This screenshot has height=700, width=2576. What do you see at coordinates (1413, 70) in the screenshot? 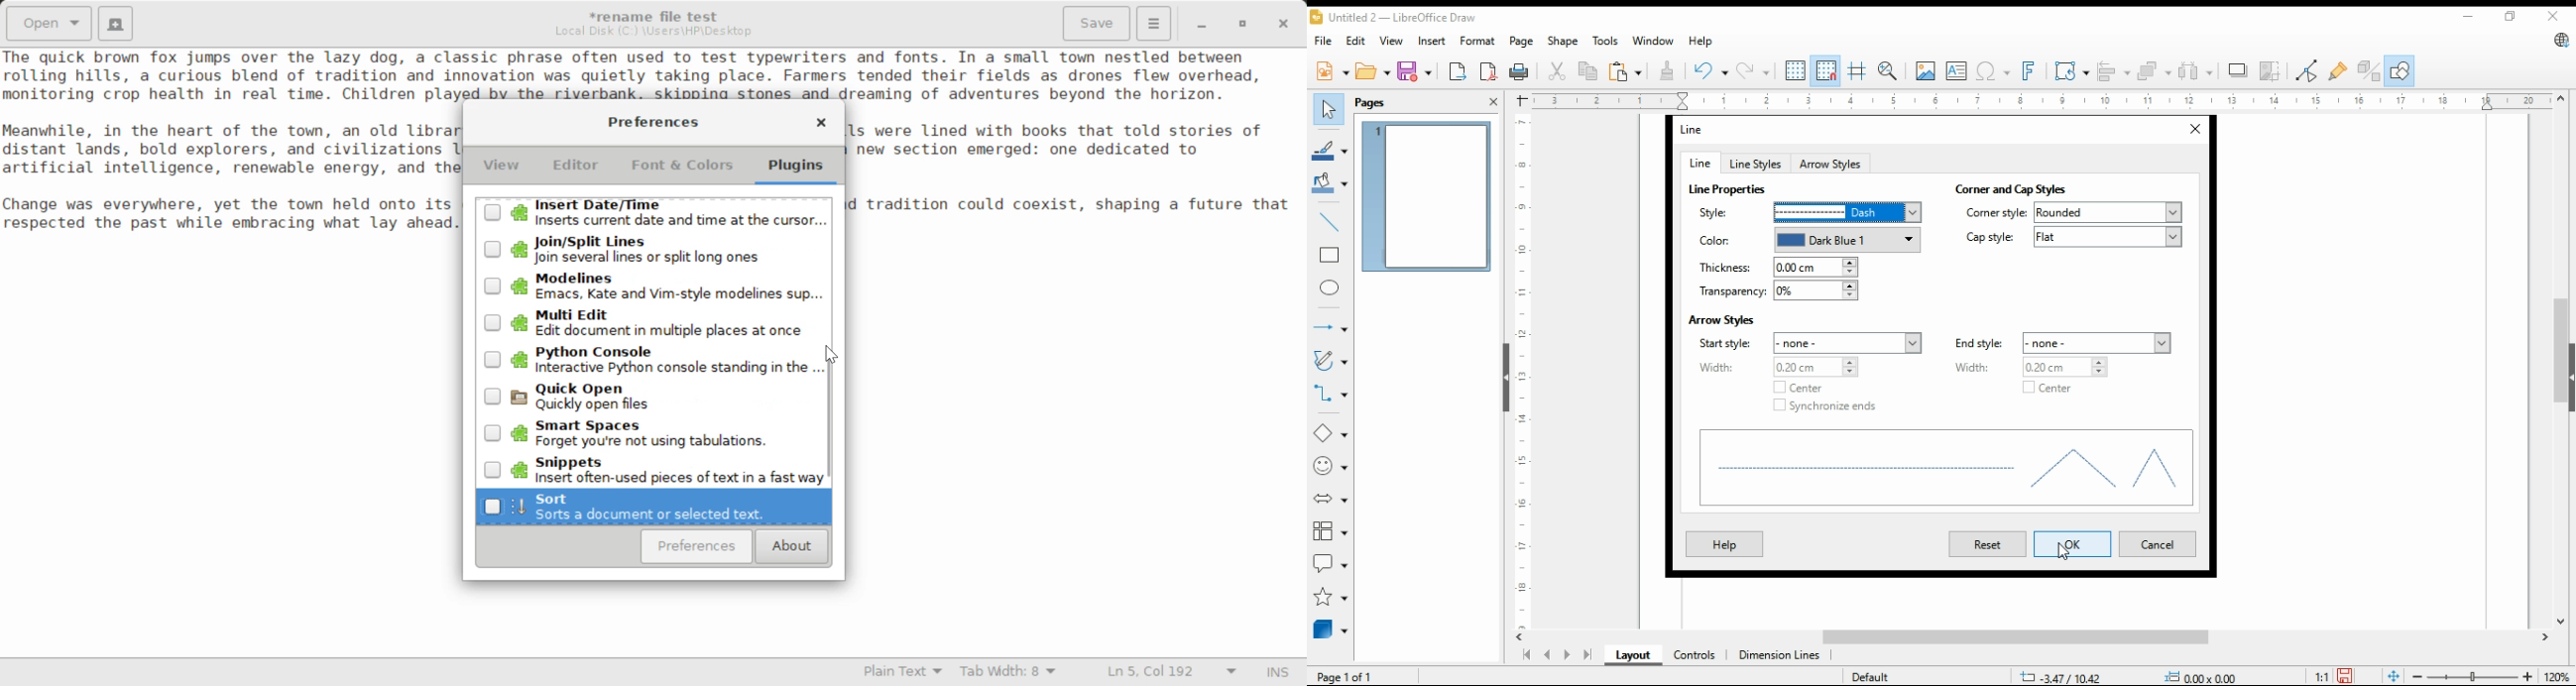
I see `save` at bounding box center [1413, 70].